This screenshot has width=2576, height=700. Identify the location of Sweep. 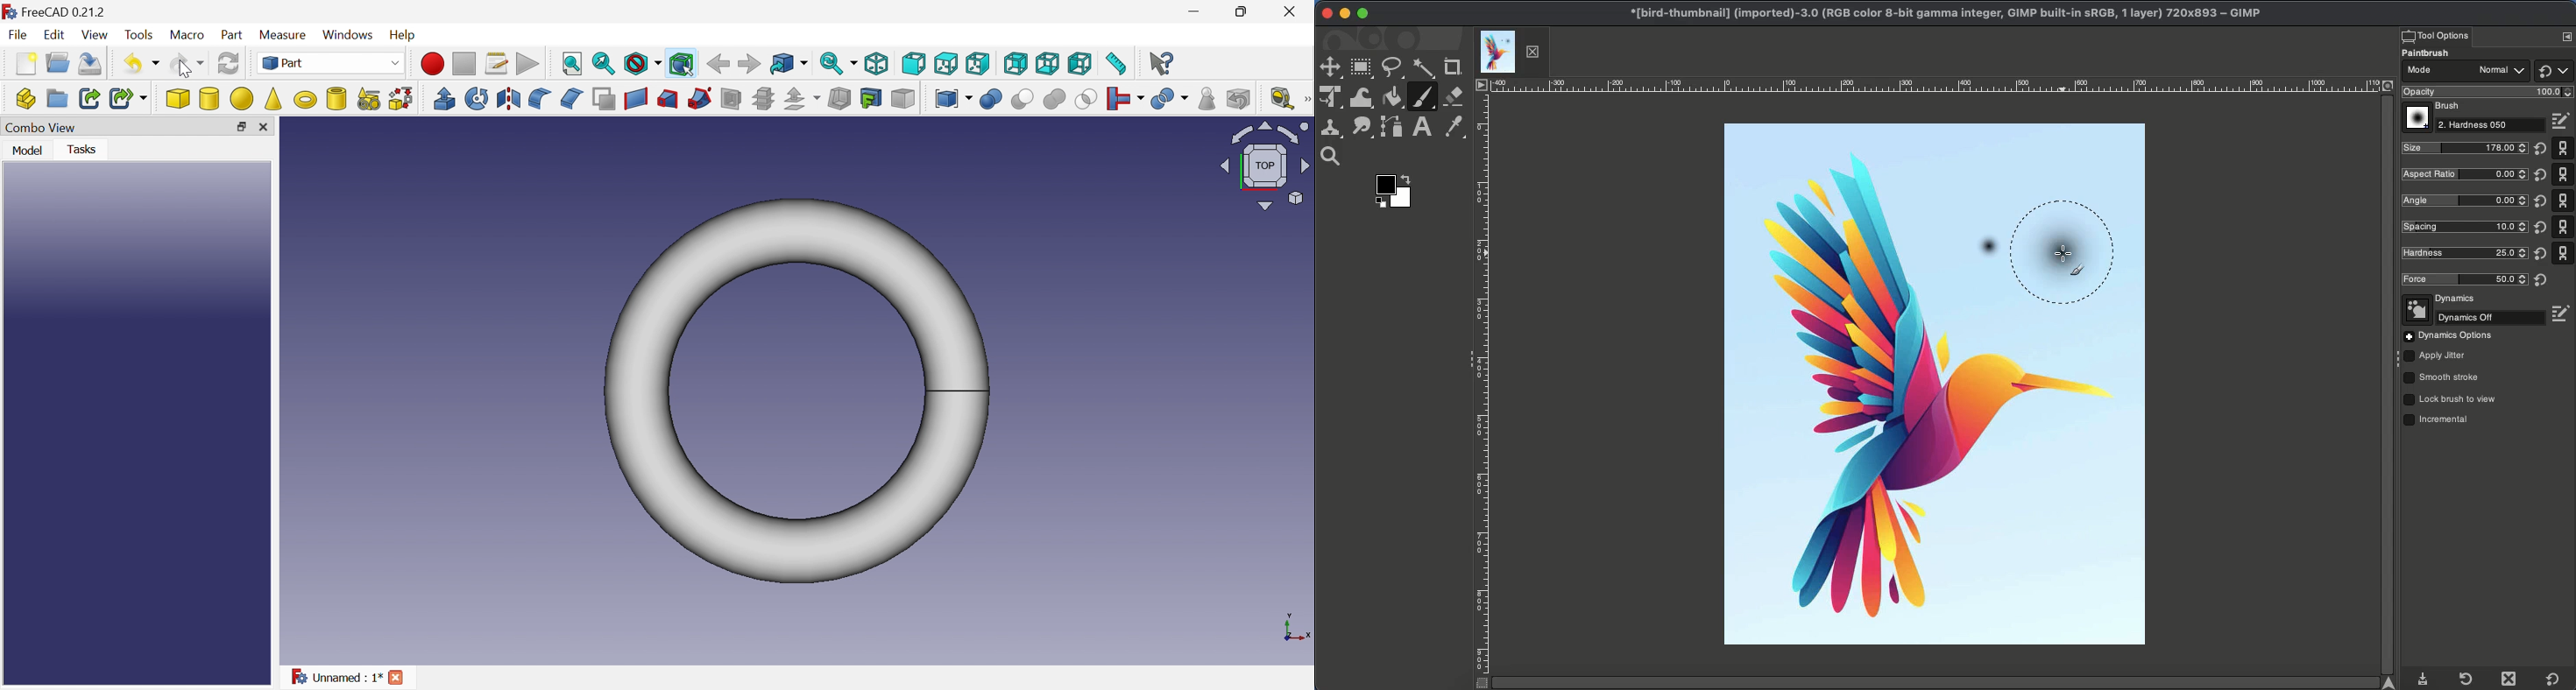
(700, 98).